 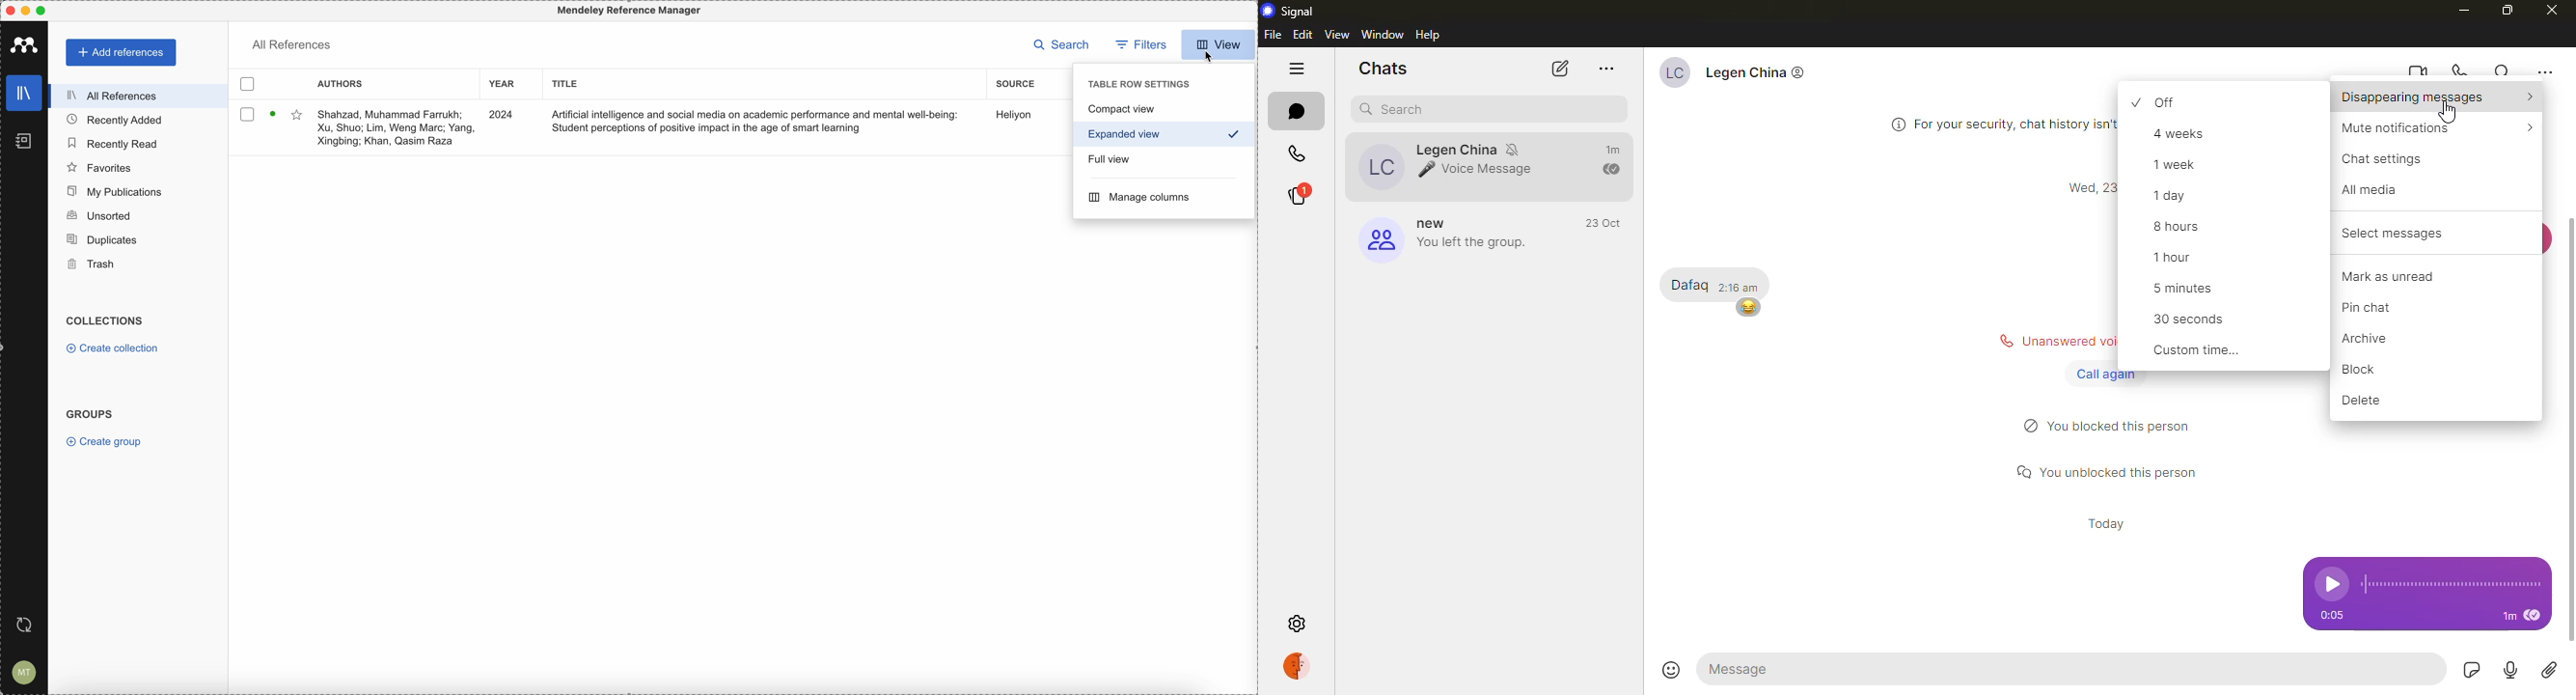 What do you see at coordinates (2510, 671) in the screenshot?
I see `record` at bounding box center [2510, 671].